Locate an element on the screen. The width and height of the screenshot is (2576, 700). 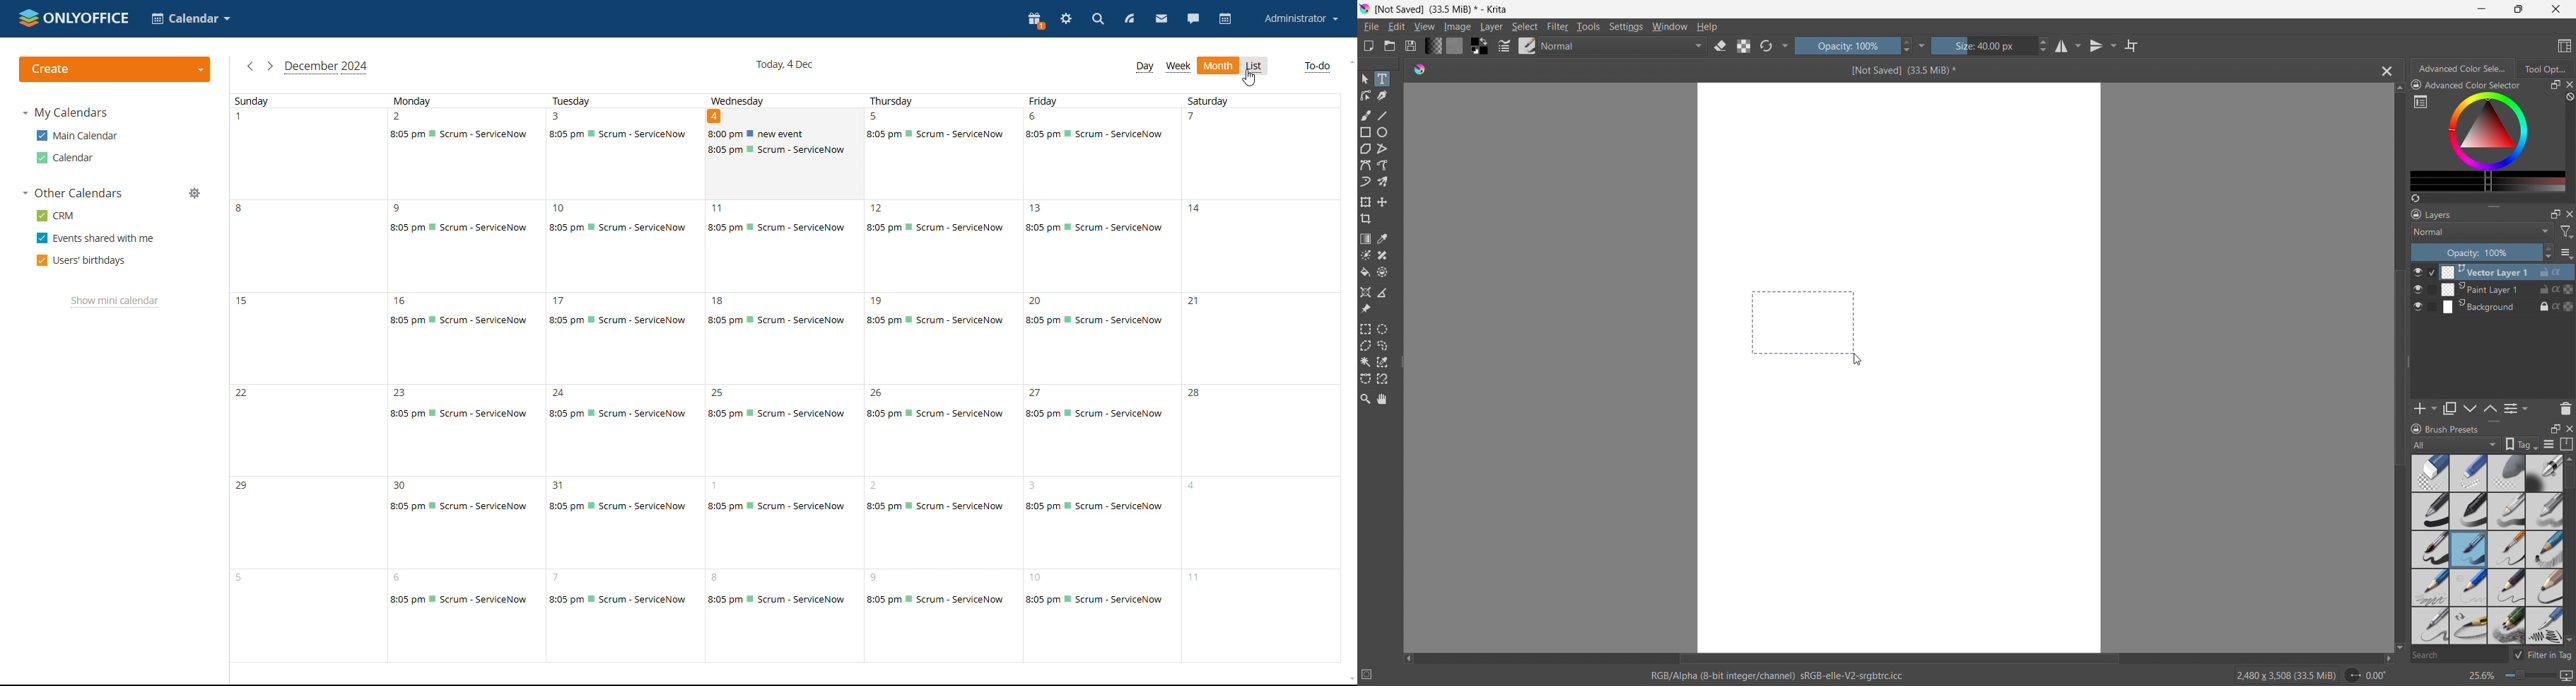
more settings is located at coordinates (2421, 101).